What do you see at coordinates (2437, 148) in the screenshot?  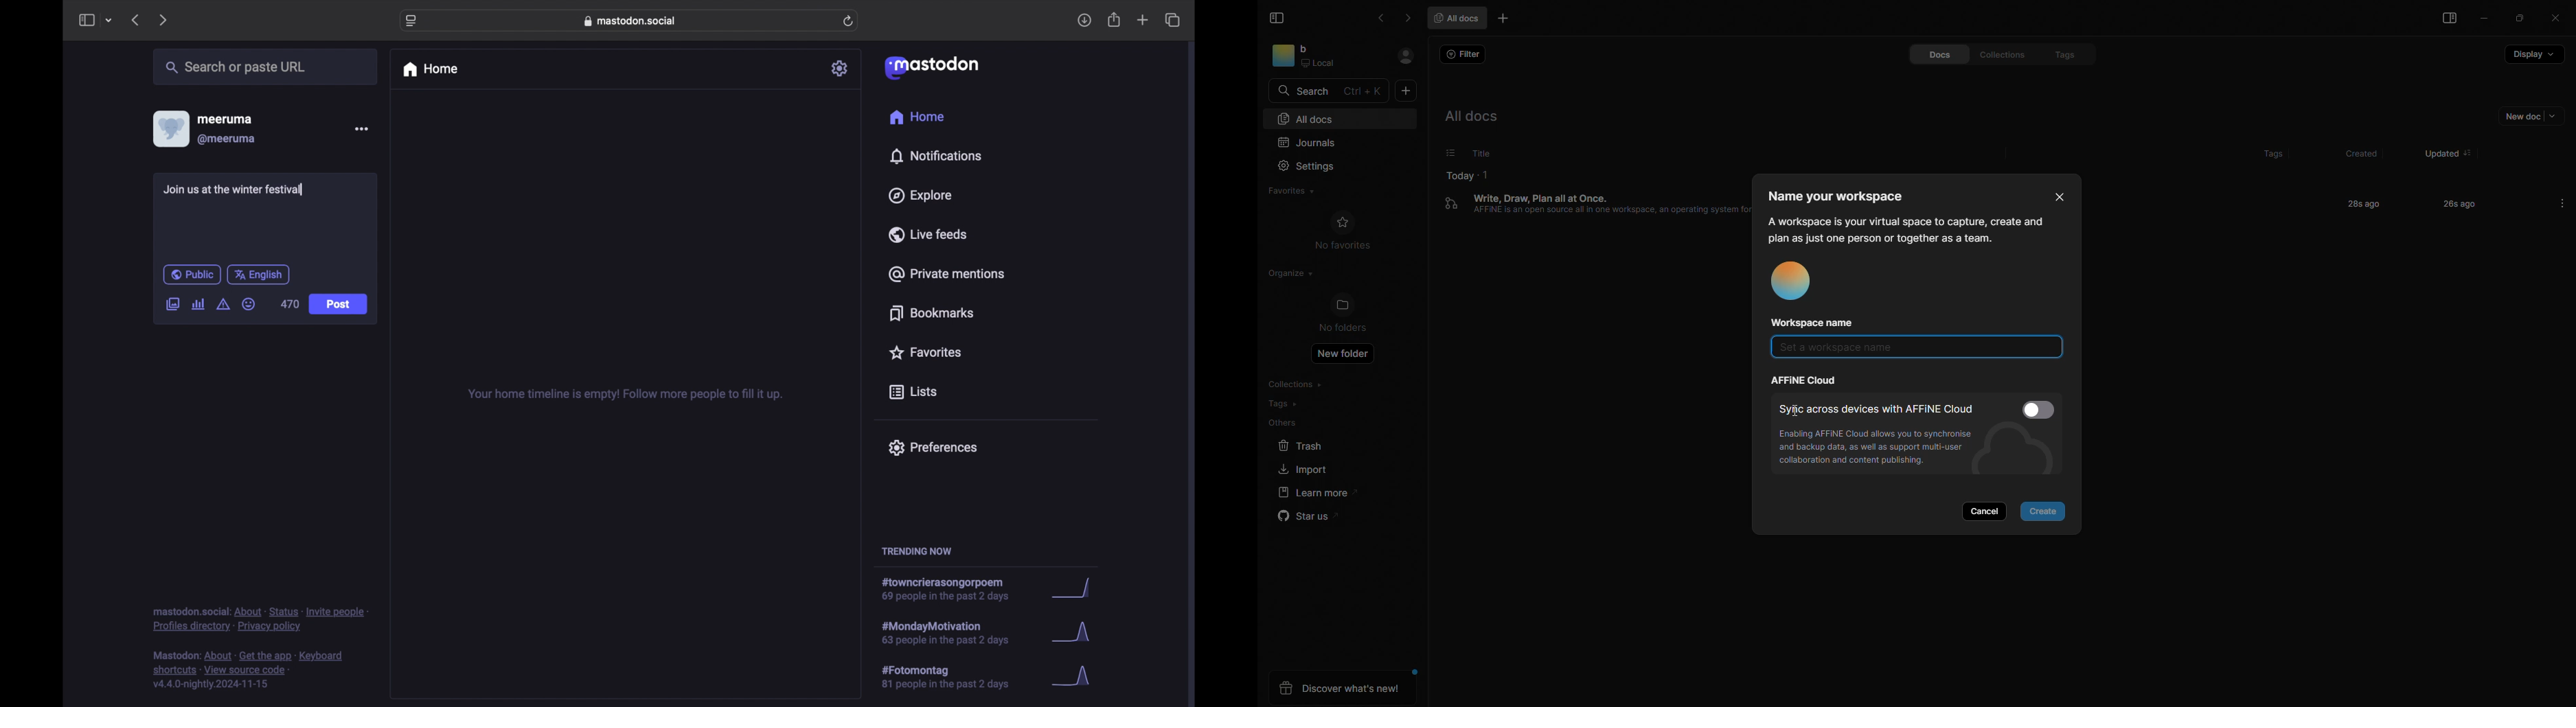 I see `updated` at bounding box center [2437, 148].